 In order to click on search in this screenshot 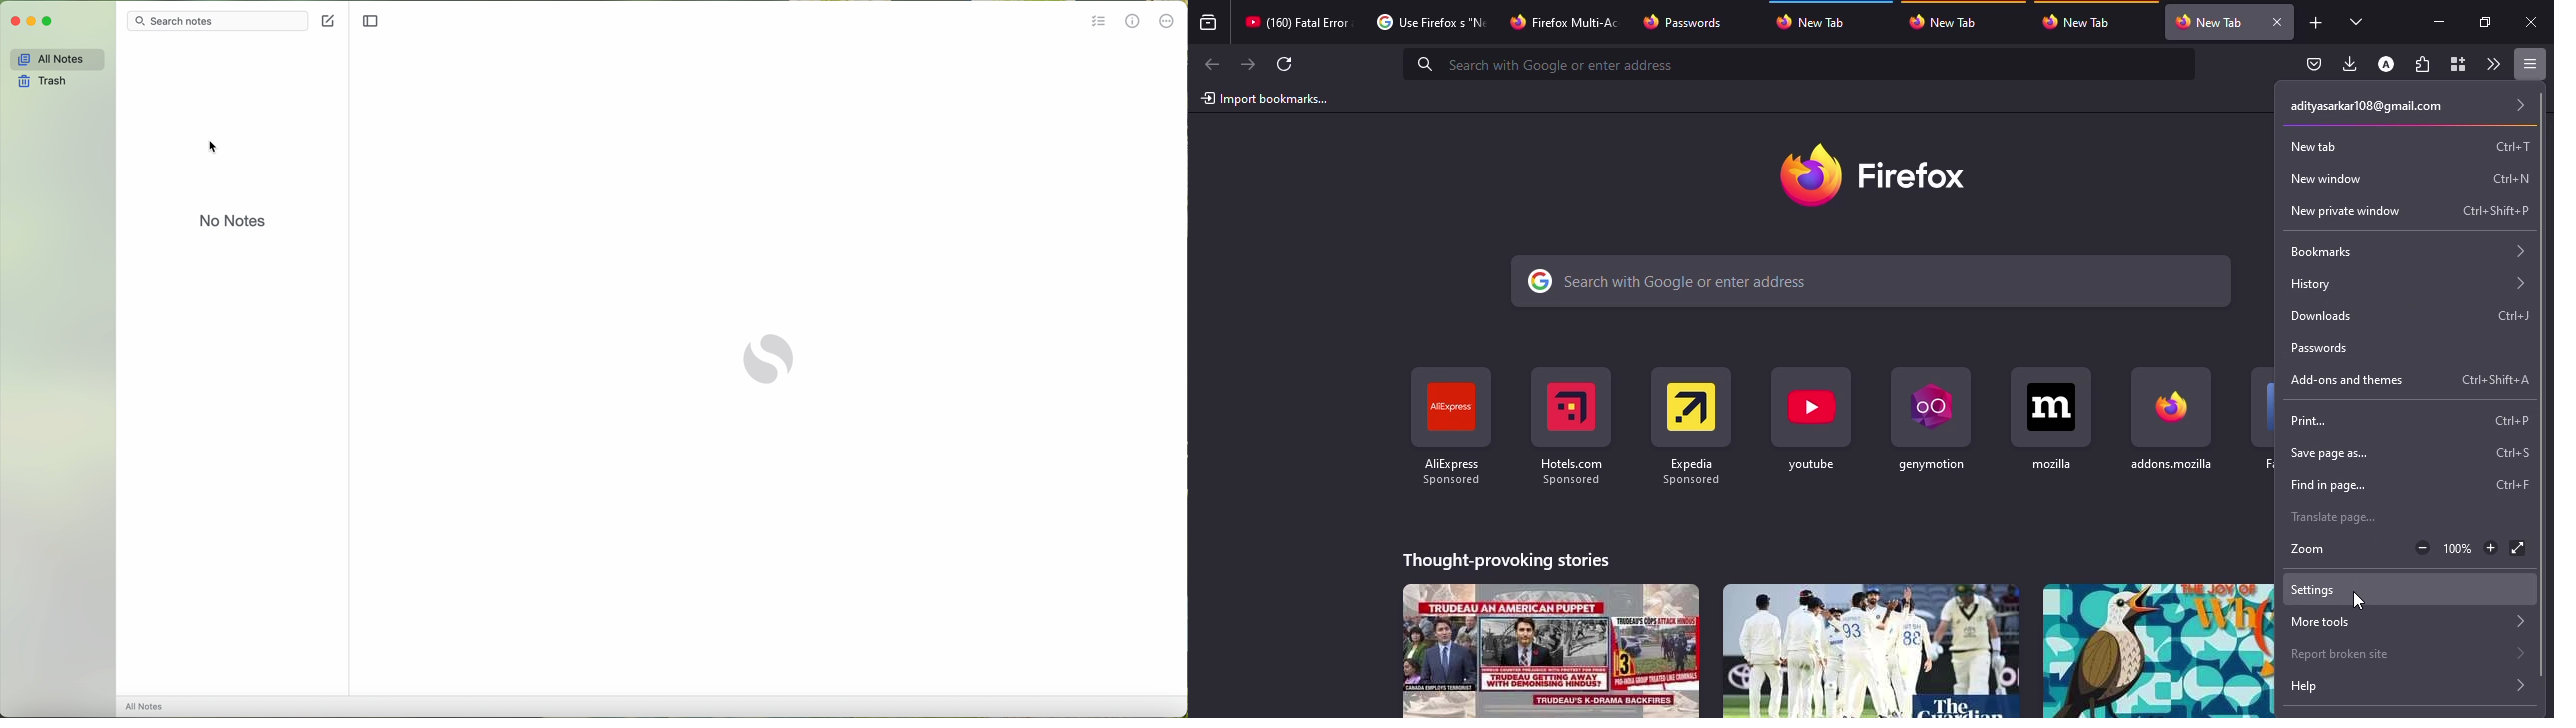, I will do `click(1873, 282)`.